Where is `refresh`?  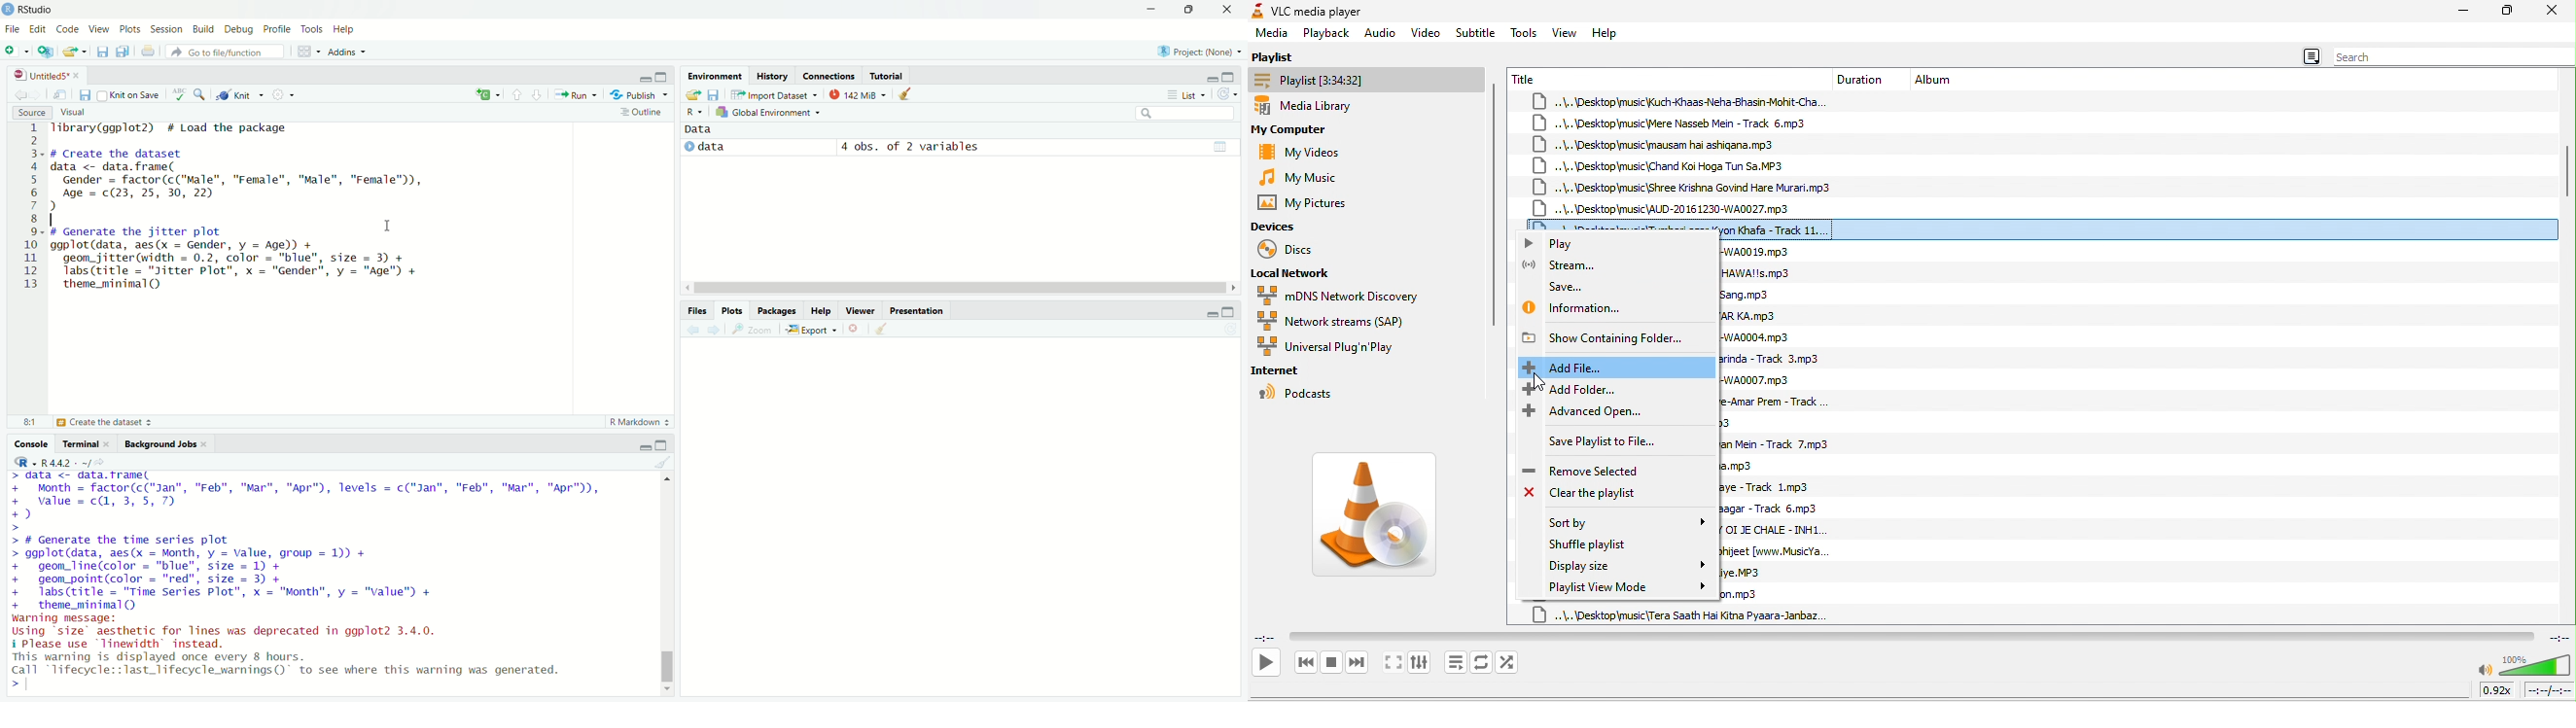
refresh is located at coordinates (1232, 94).